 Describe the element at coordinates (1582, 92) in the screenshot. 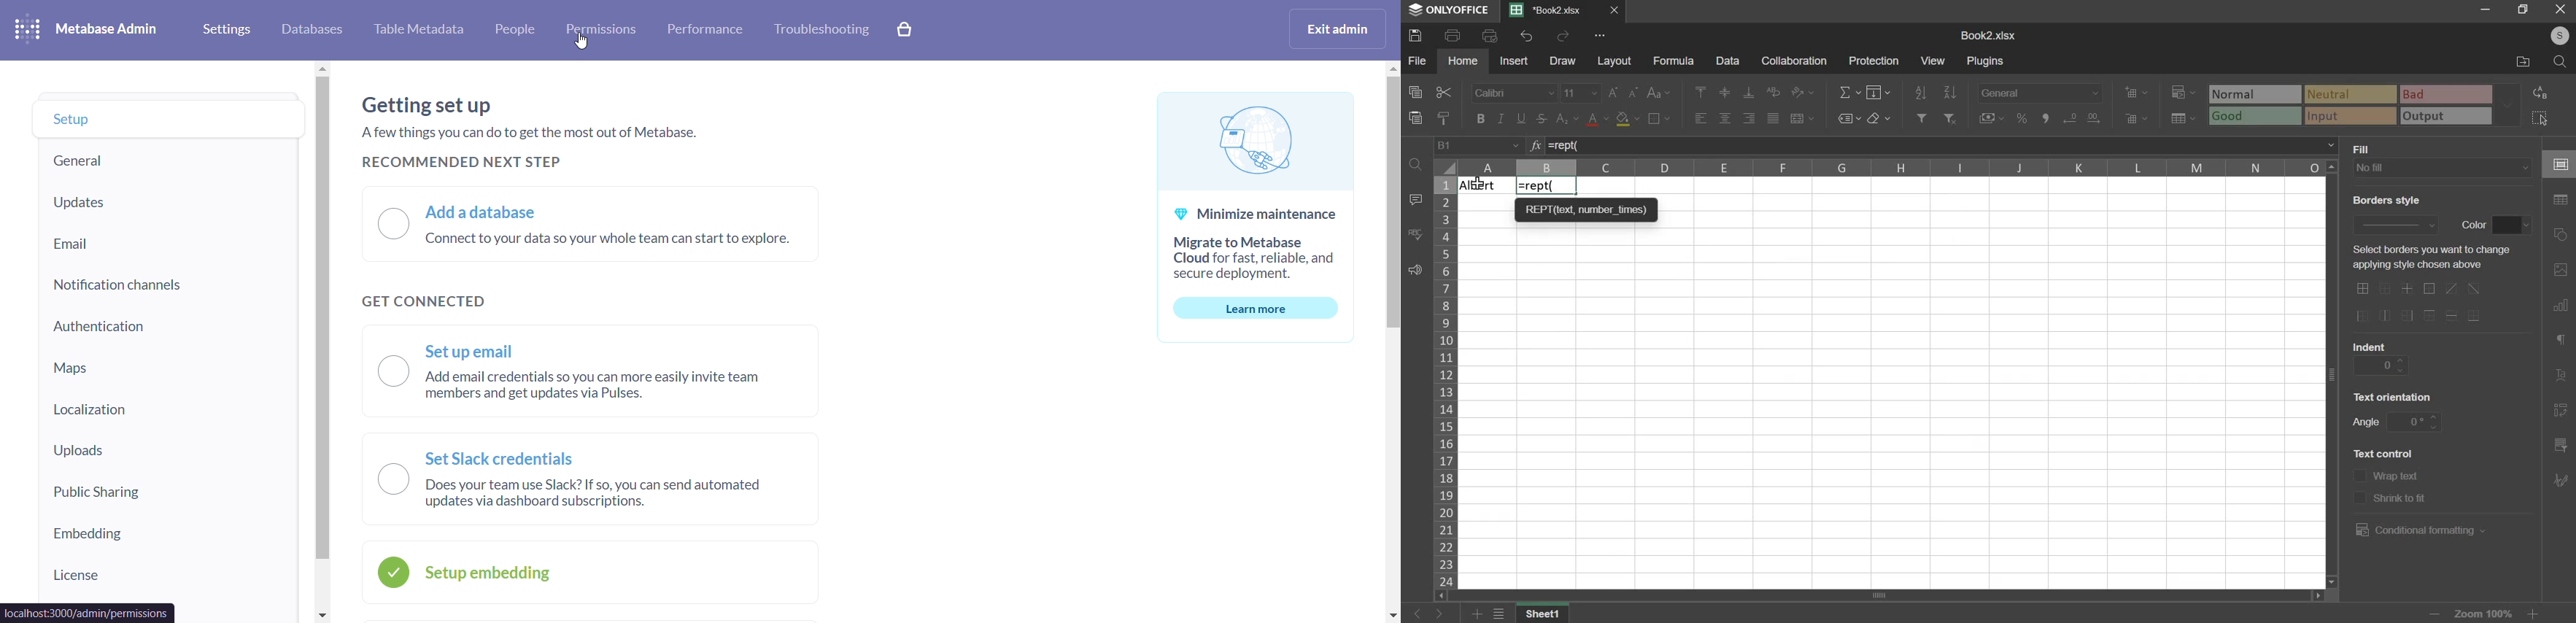

I see `font size` at that location.